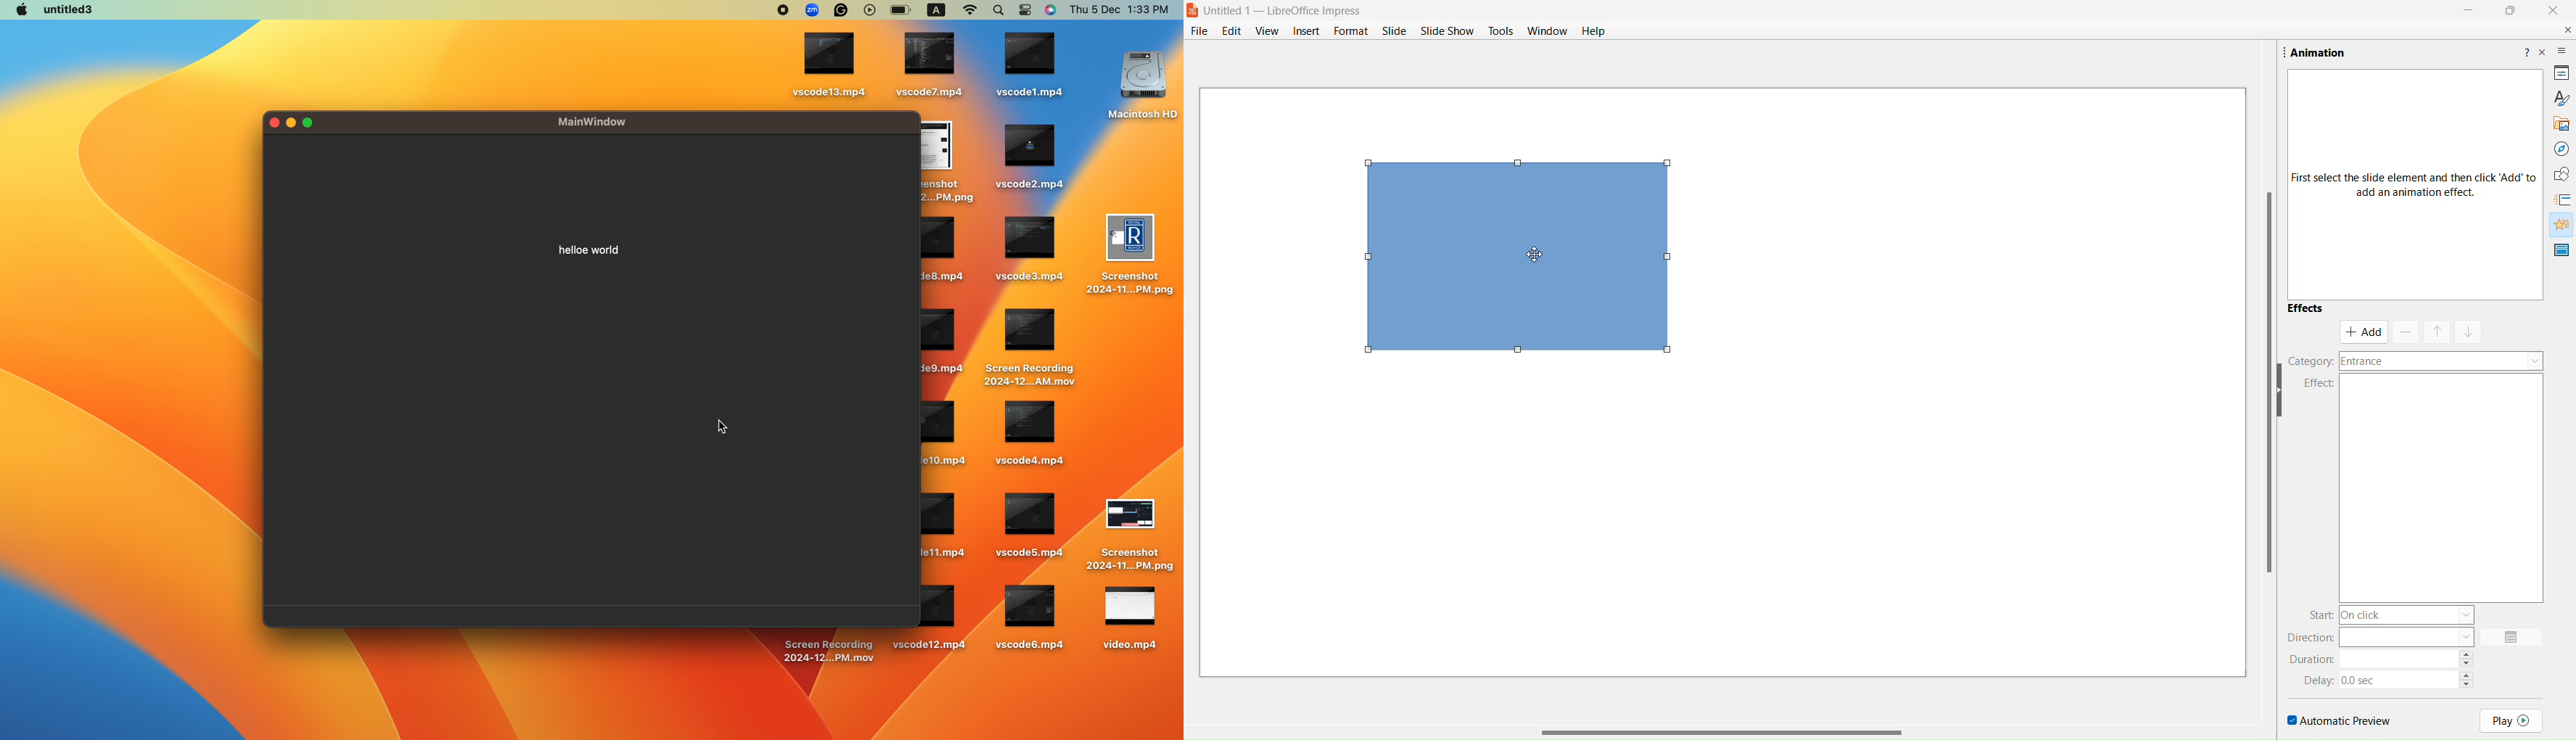 The height and width of the screenshot is (756, 2576). I want to click on Untitled, so click(58, 9).